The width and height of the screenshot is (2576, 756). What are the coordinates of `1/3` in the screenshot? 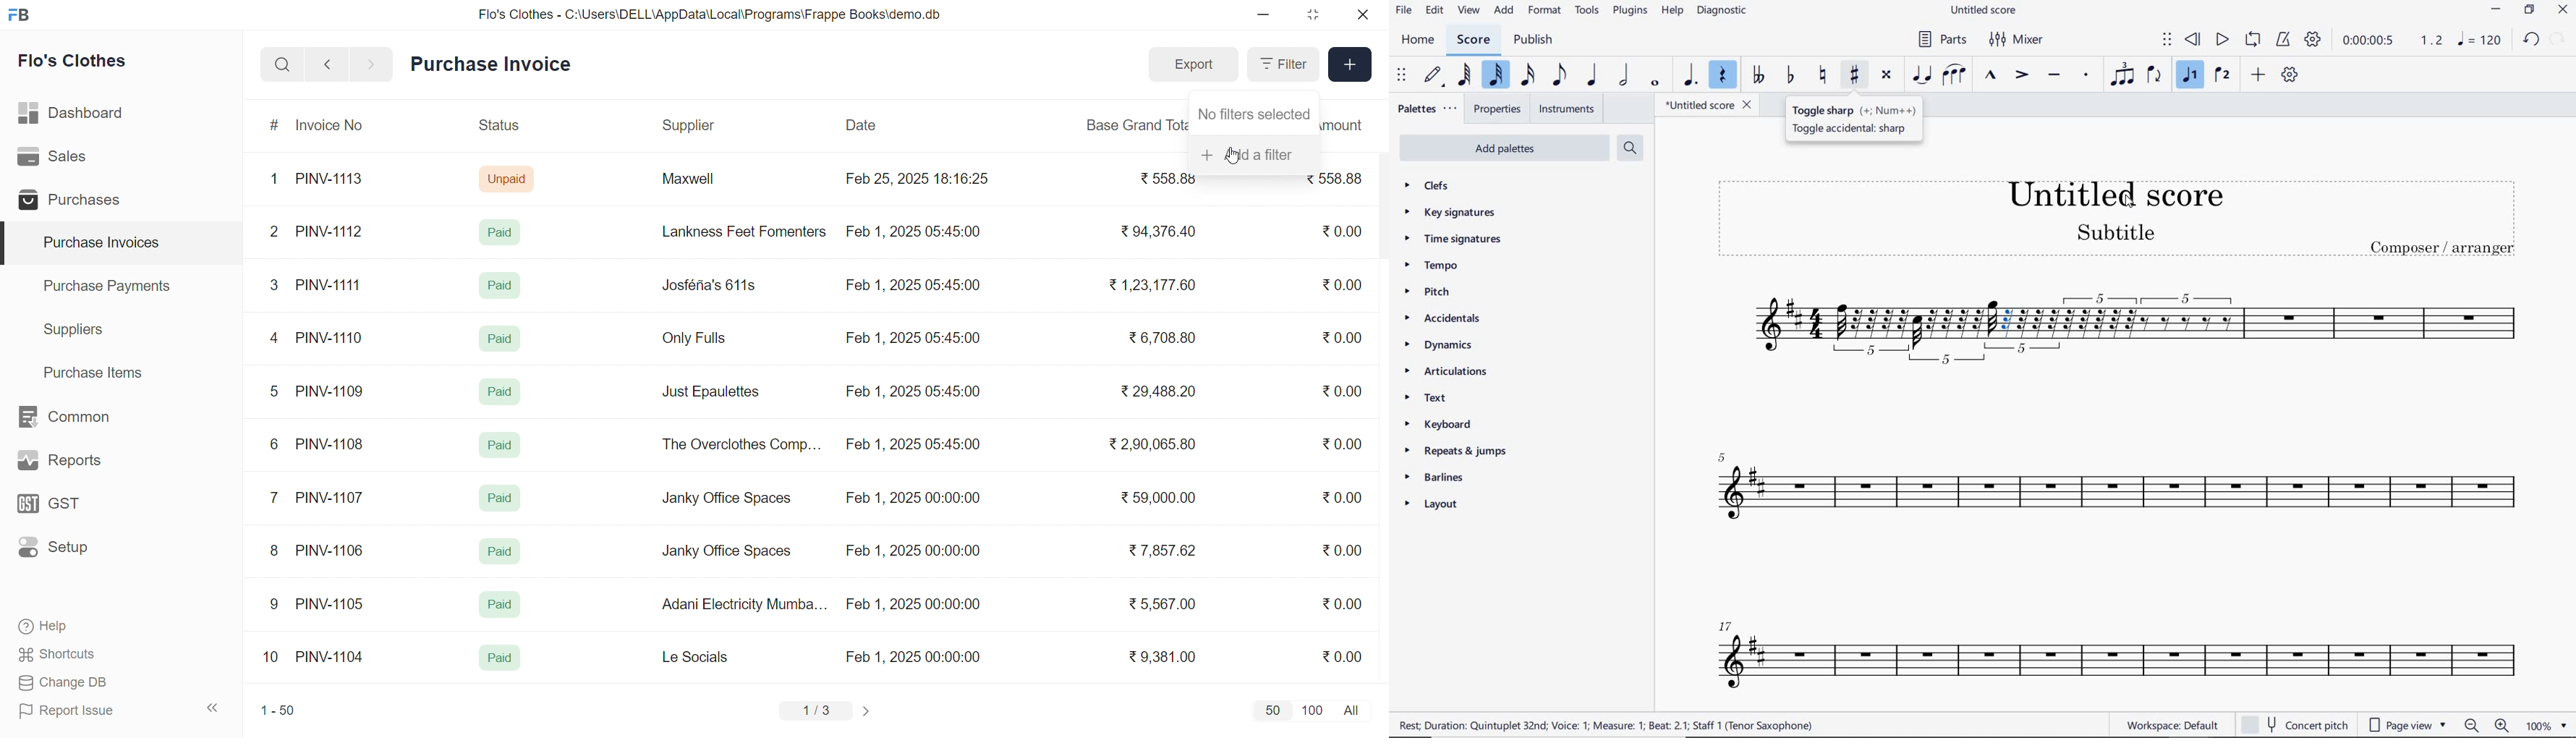 It's located at (817, 712).